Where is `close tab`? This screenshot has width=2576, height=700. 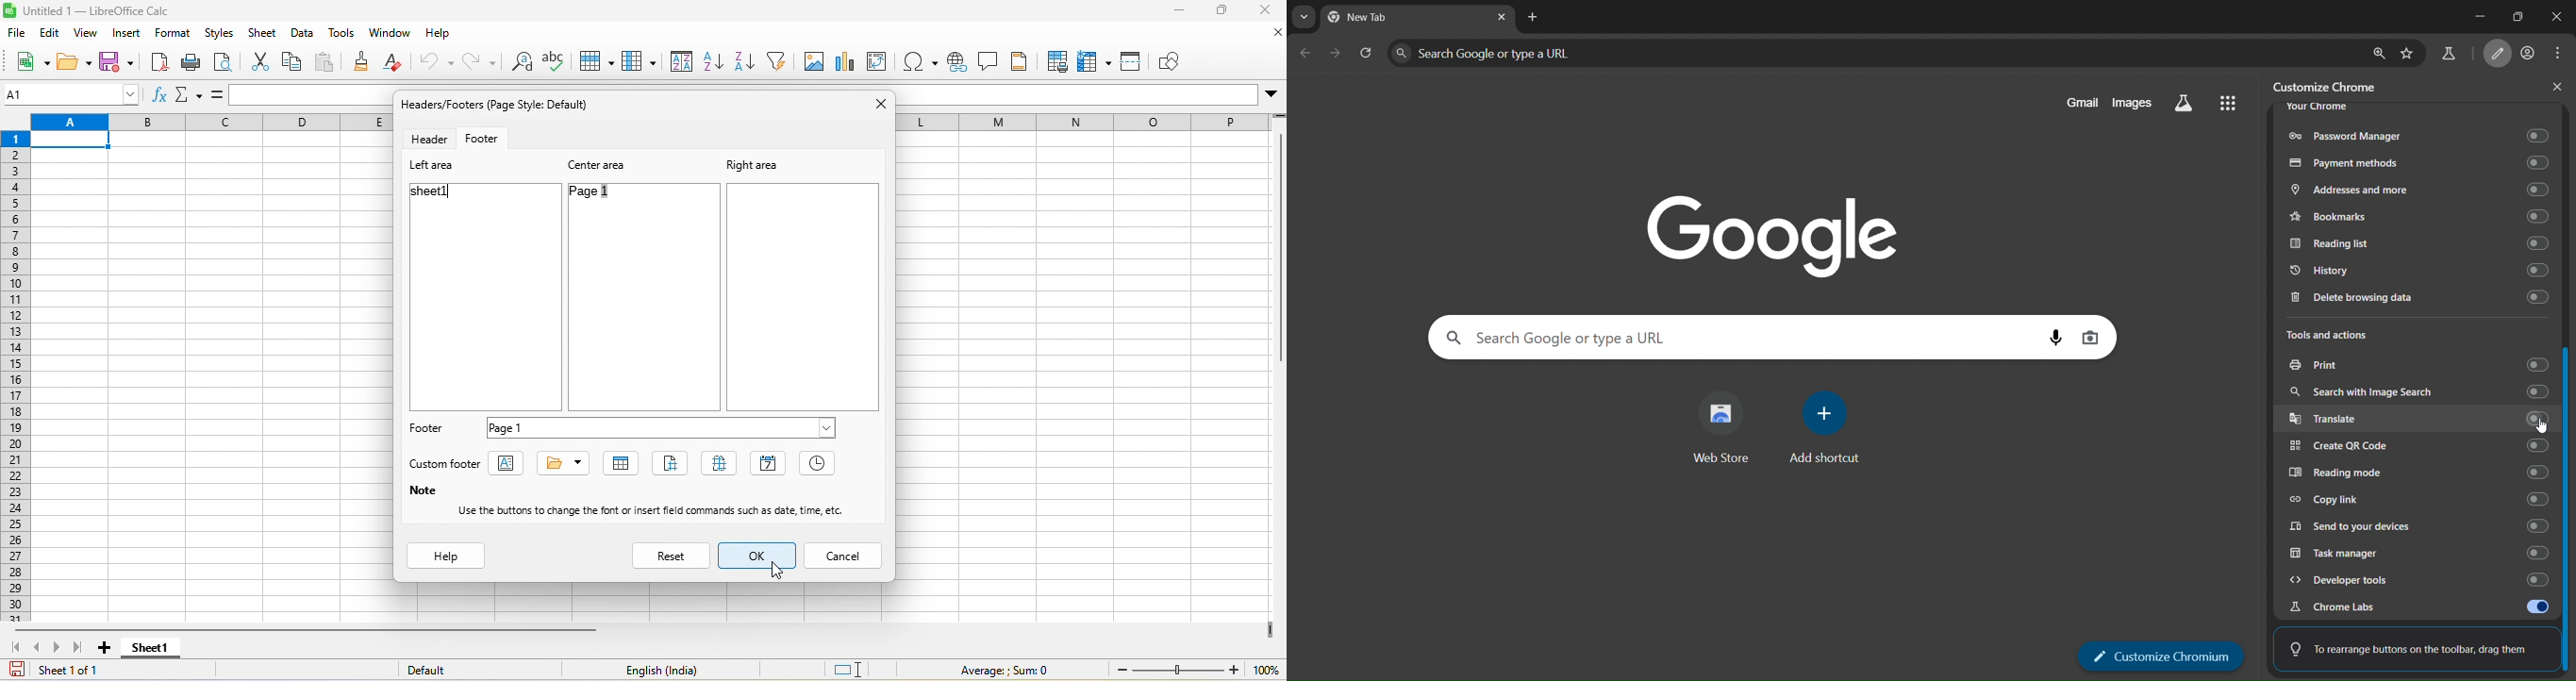
close tab is located at coordinates (1501, 17).